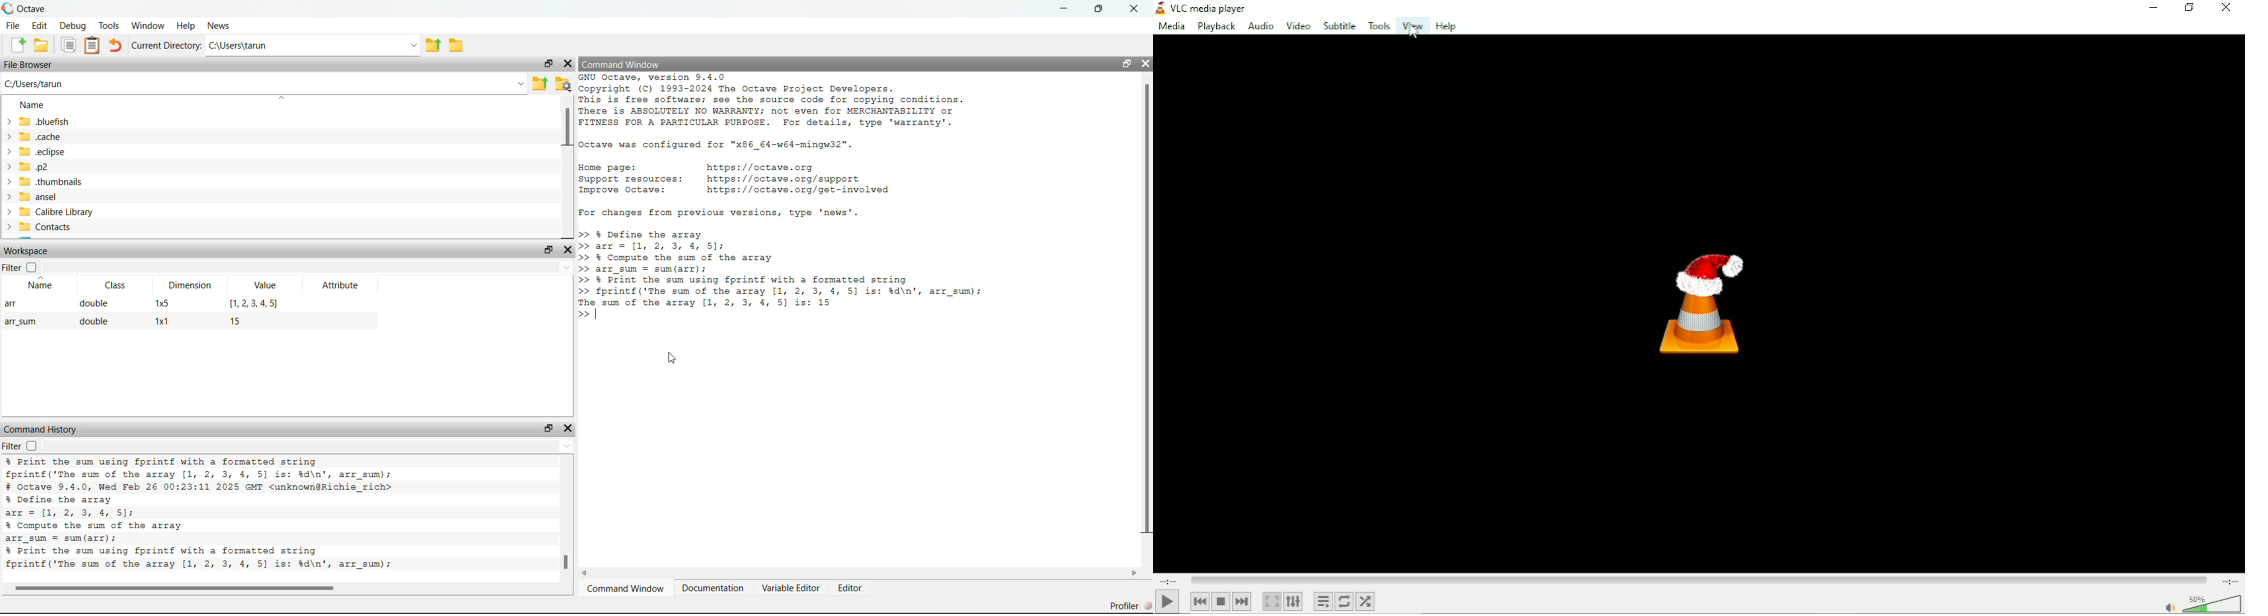 This screenshot has width=2268, height=616. Describe the element at coordinates (1216, 26) in the screenshot. I see `Playback` at that location.